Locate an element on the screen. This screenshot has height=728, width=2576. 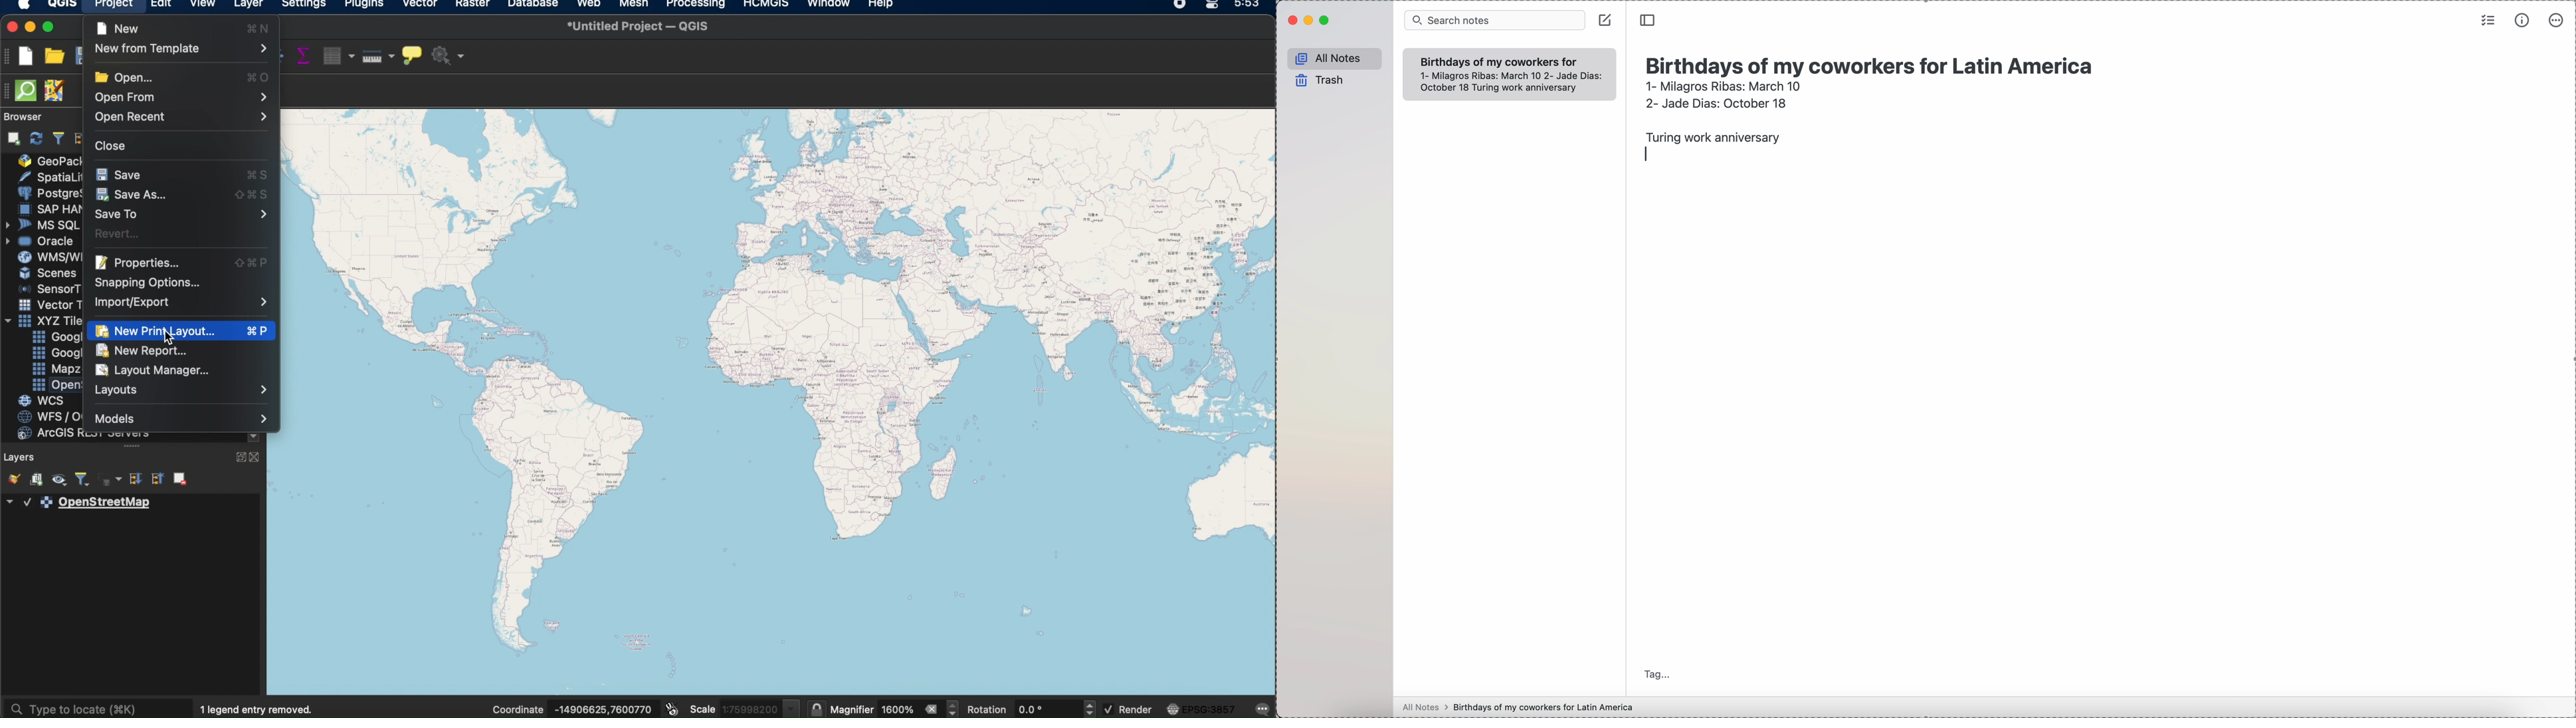
Properties is located at coordinates (185, 262).